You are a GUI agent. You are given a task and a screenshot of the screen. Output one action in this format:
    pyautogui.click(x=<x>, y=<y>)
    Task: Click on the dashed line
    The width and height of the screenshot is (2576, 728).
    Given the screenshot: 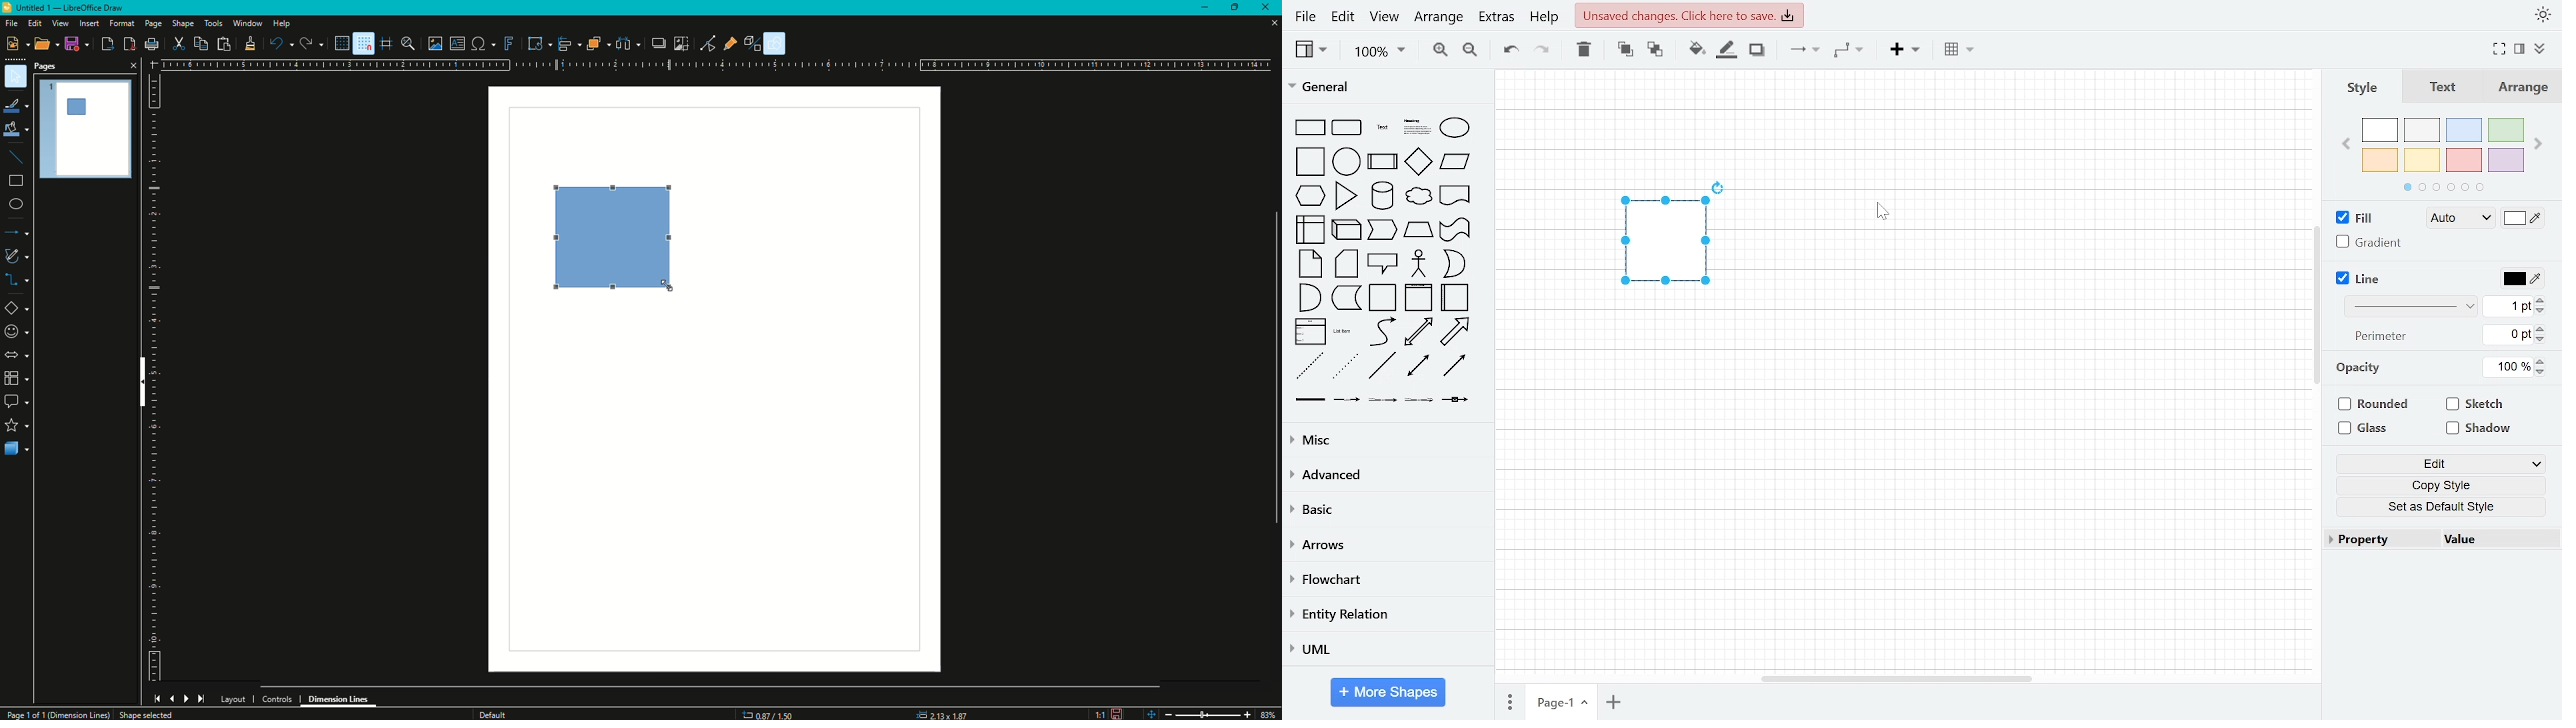 What is the action you would take?
    pyautogui.click(x=1305, y=366)
    